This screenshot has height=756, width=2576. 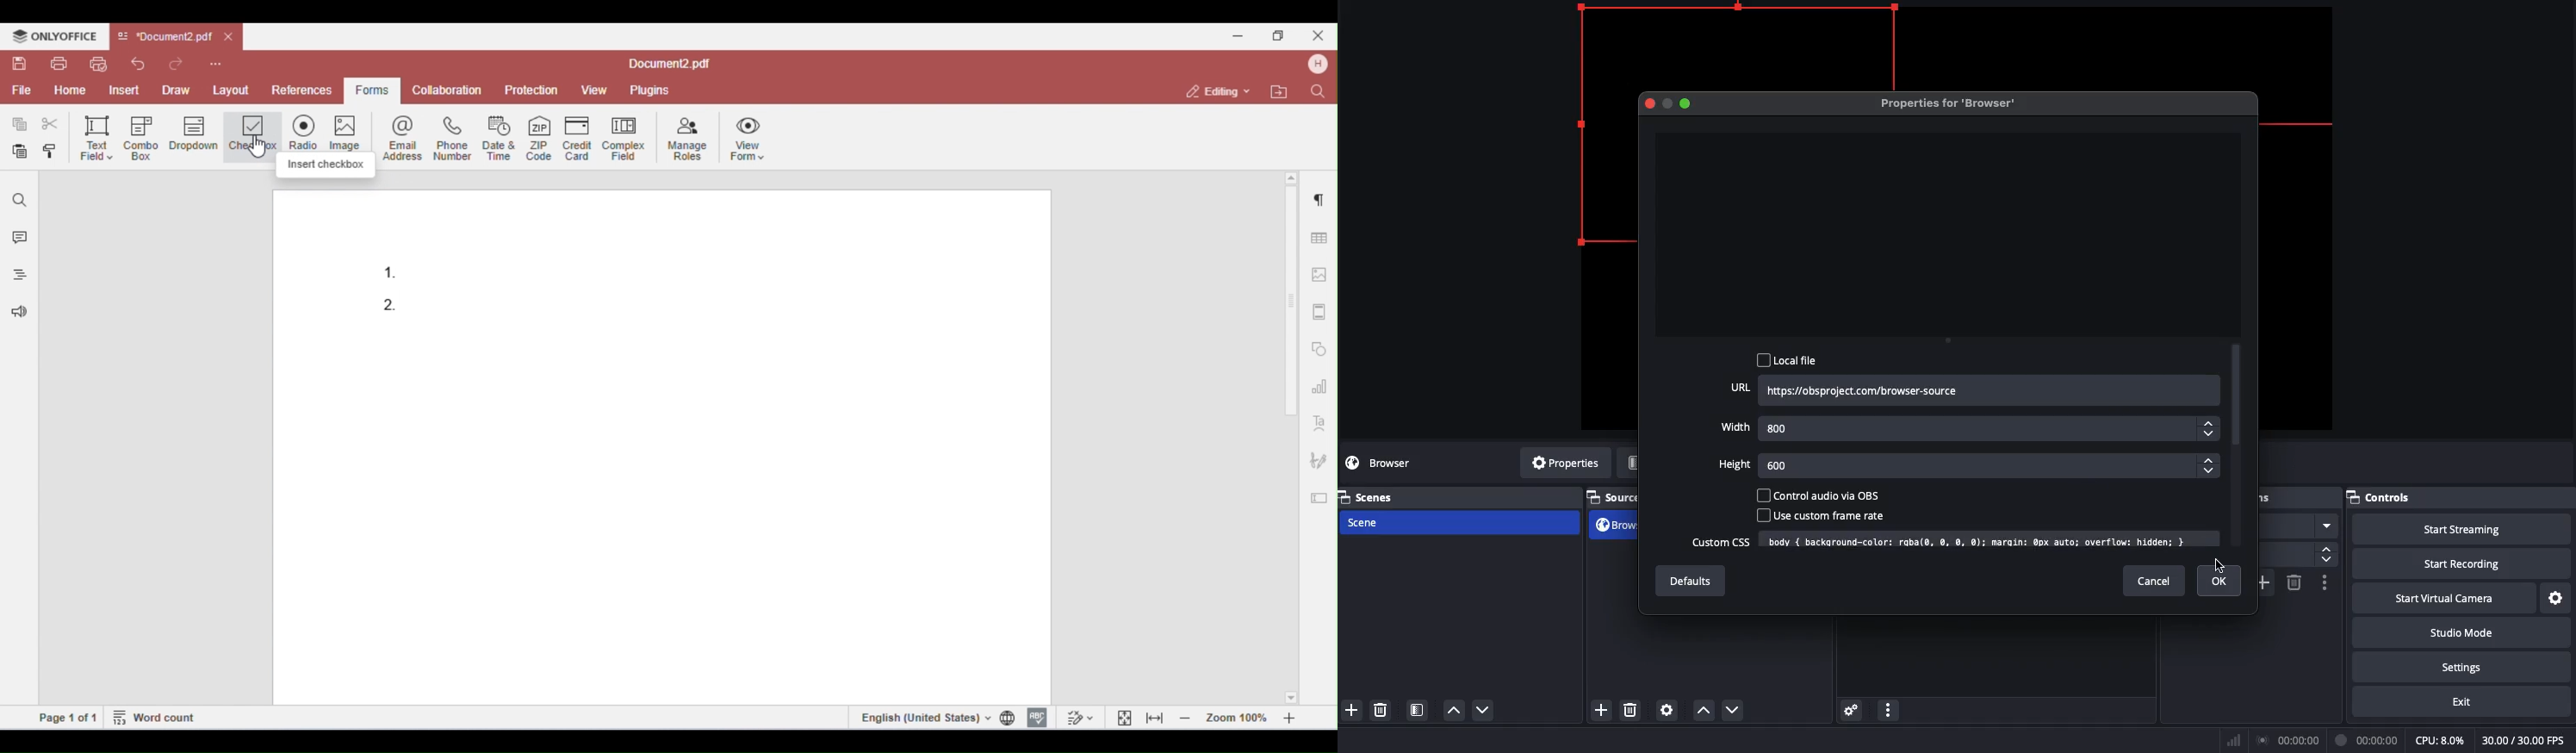 I want to click on options, so click(x=1888, y=712).